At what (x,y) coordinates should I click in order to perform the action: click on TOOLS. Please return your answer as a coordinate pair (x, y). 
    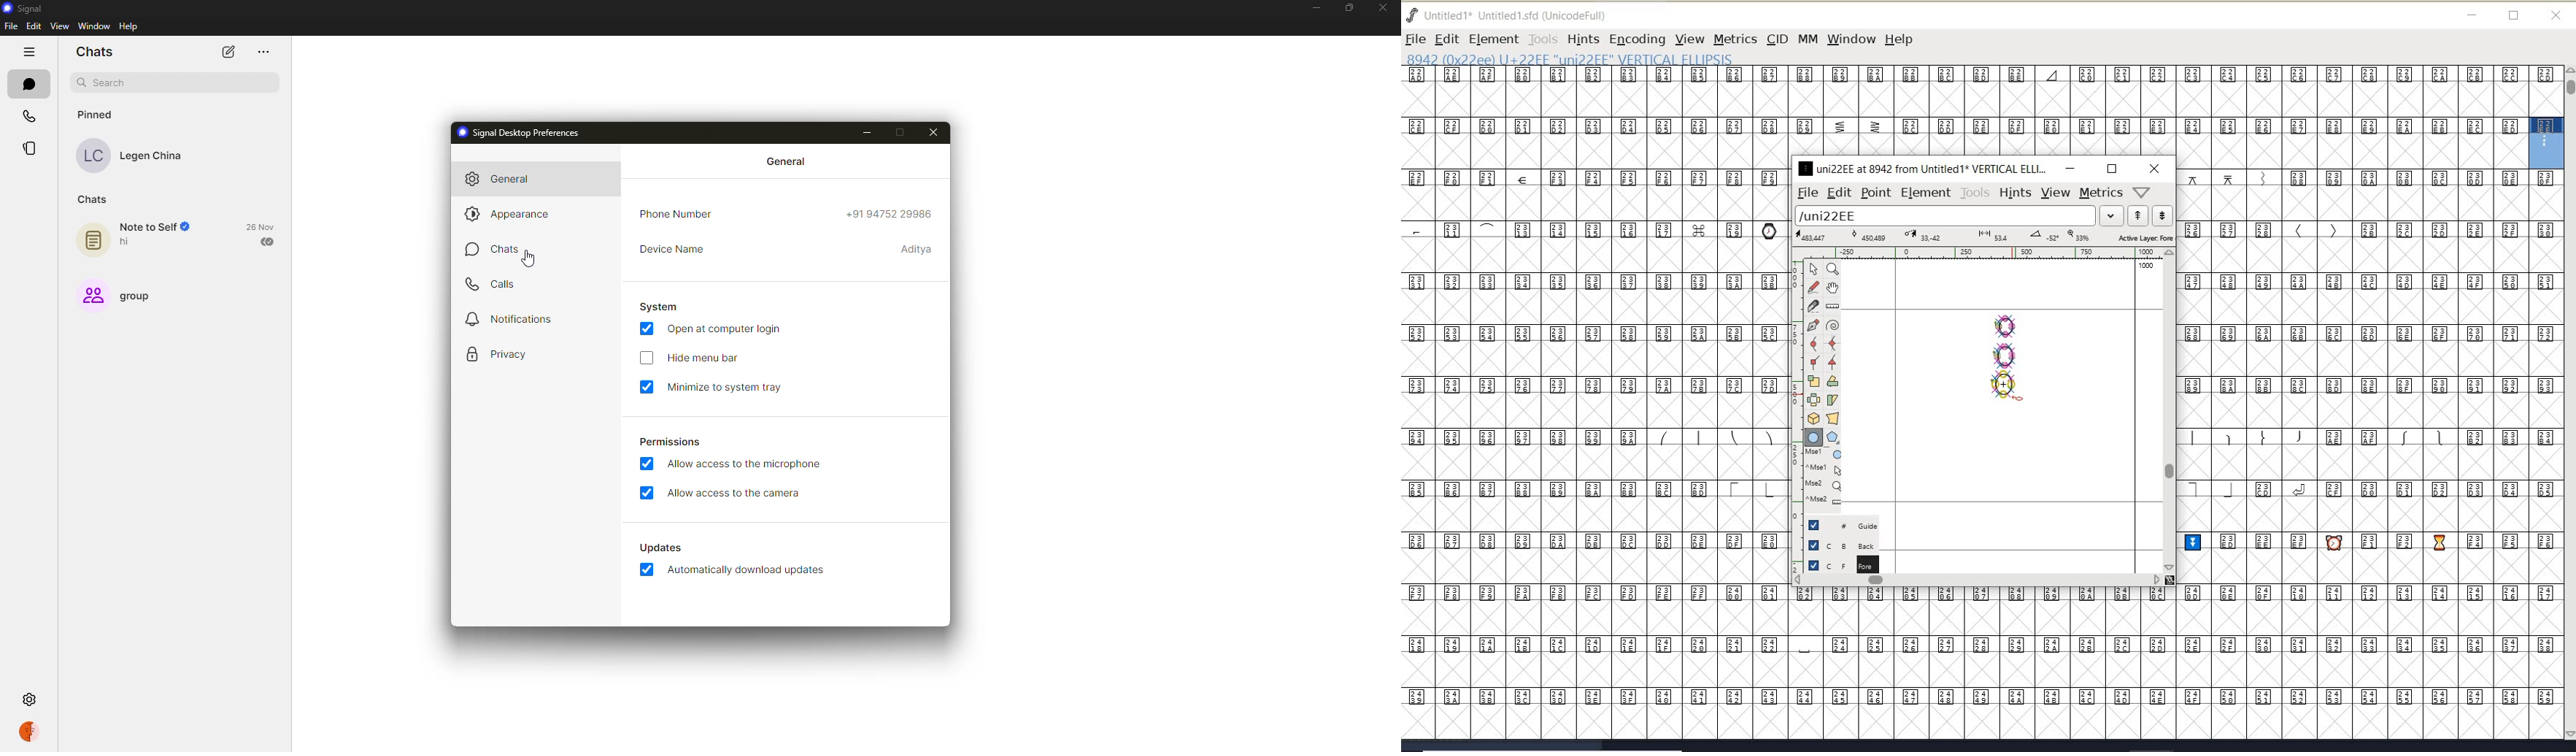
    Looking at the image, I should click on (1542, 39).